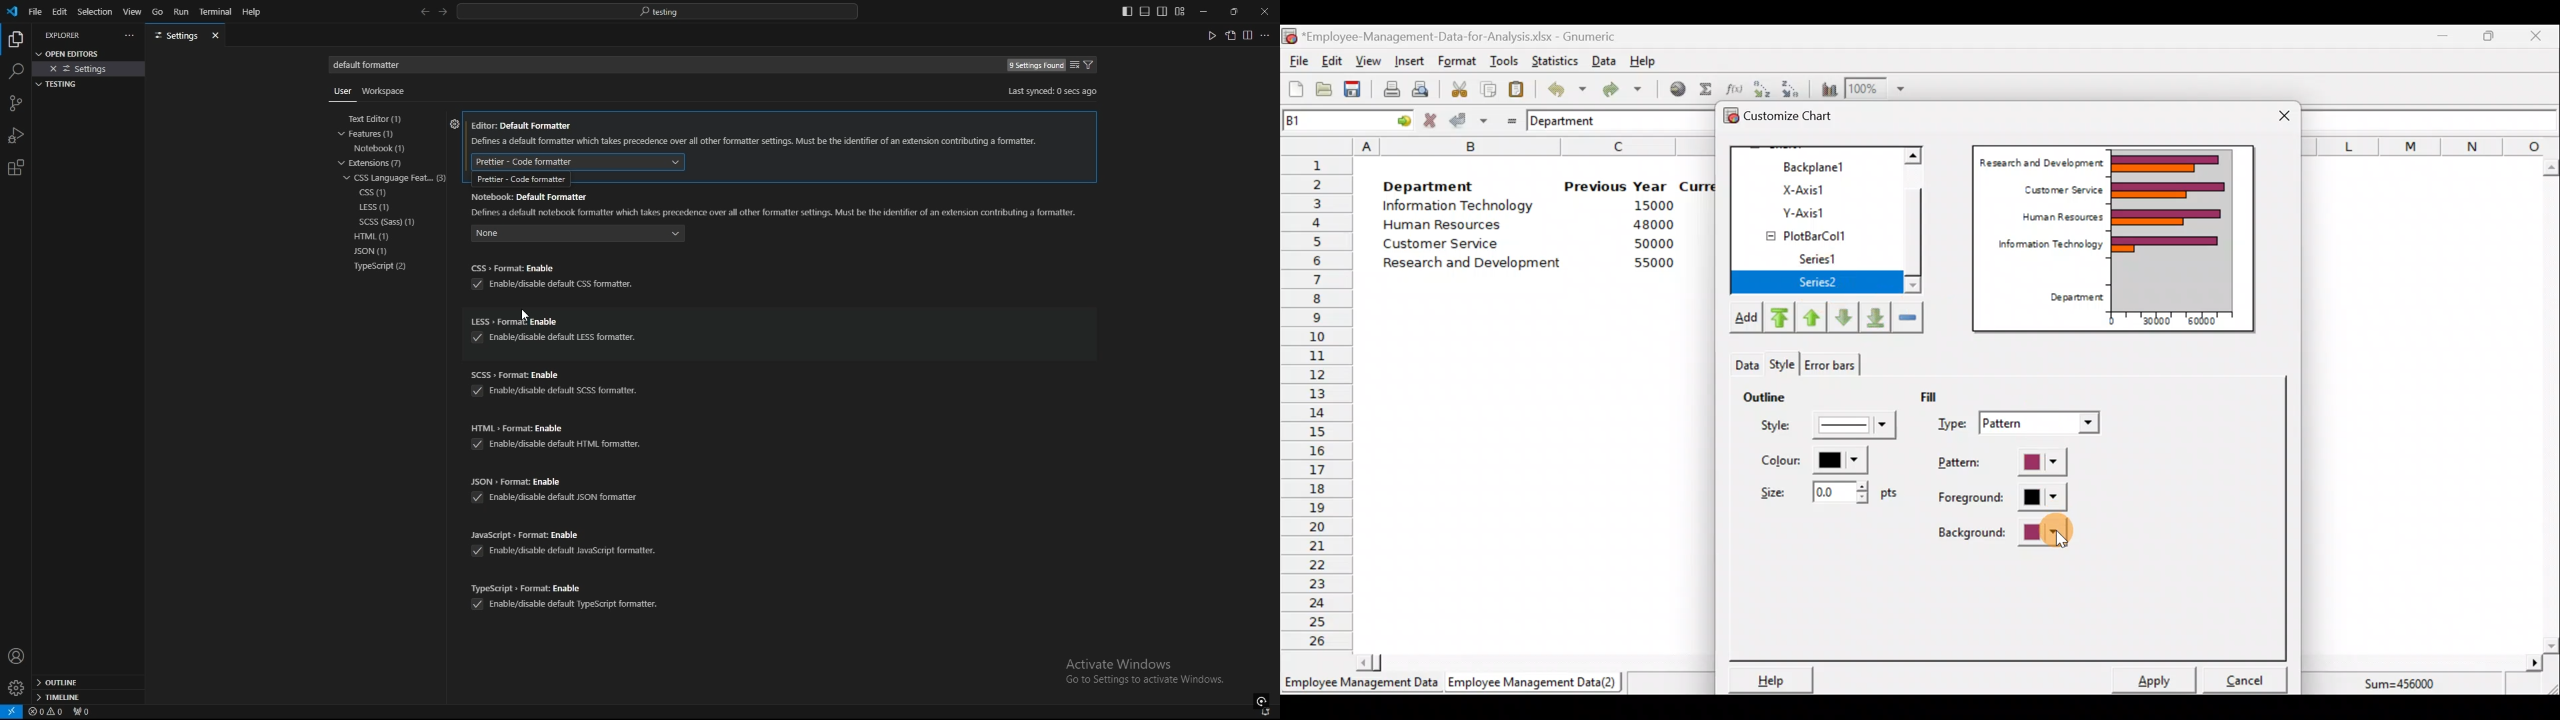 This screenshot has height=728, width=2576. What do you see at coordinates (1777, 318) in the screenshot?
I see `Move upward` at bounding box center [1777, 318].